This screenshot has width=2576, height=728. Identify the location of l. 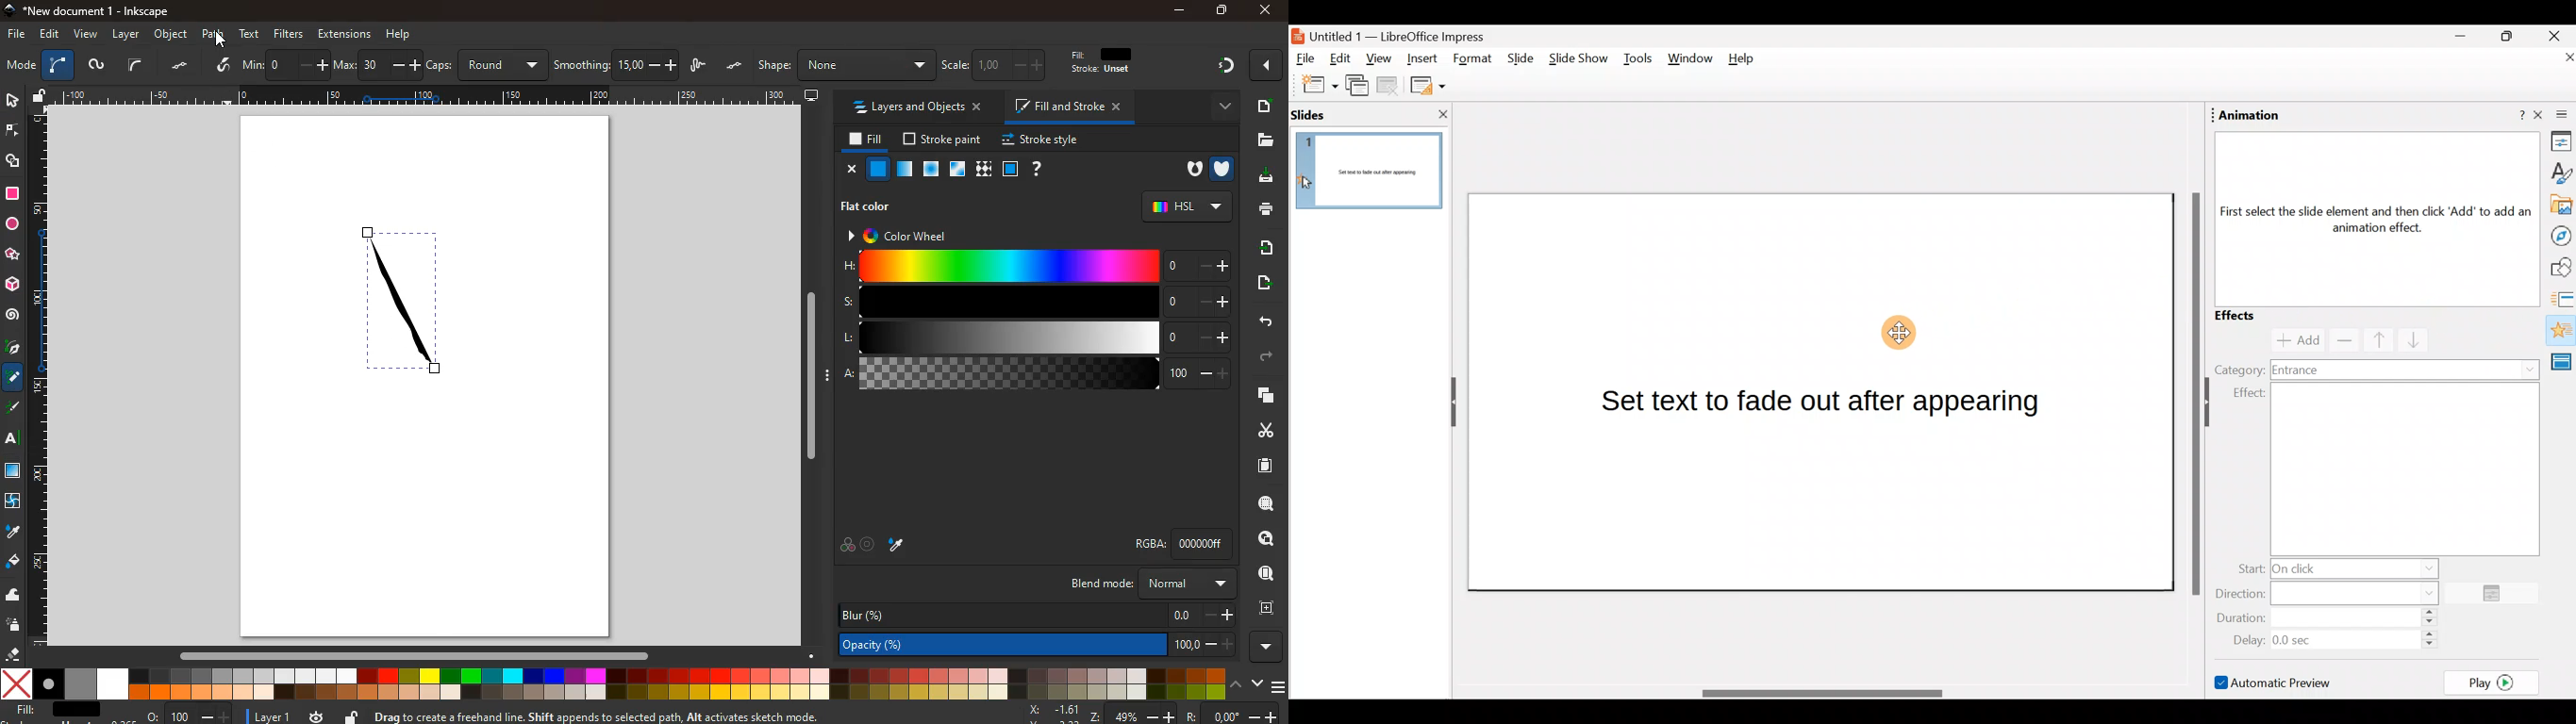
(1037, 338).